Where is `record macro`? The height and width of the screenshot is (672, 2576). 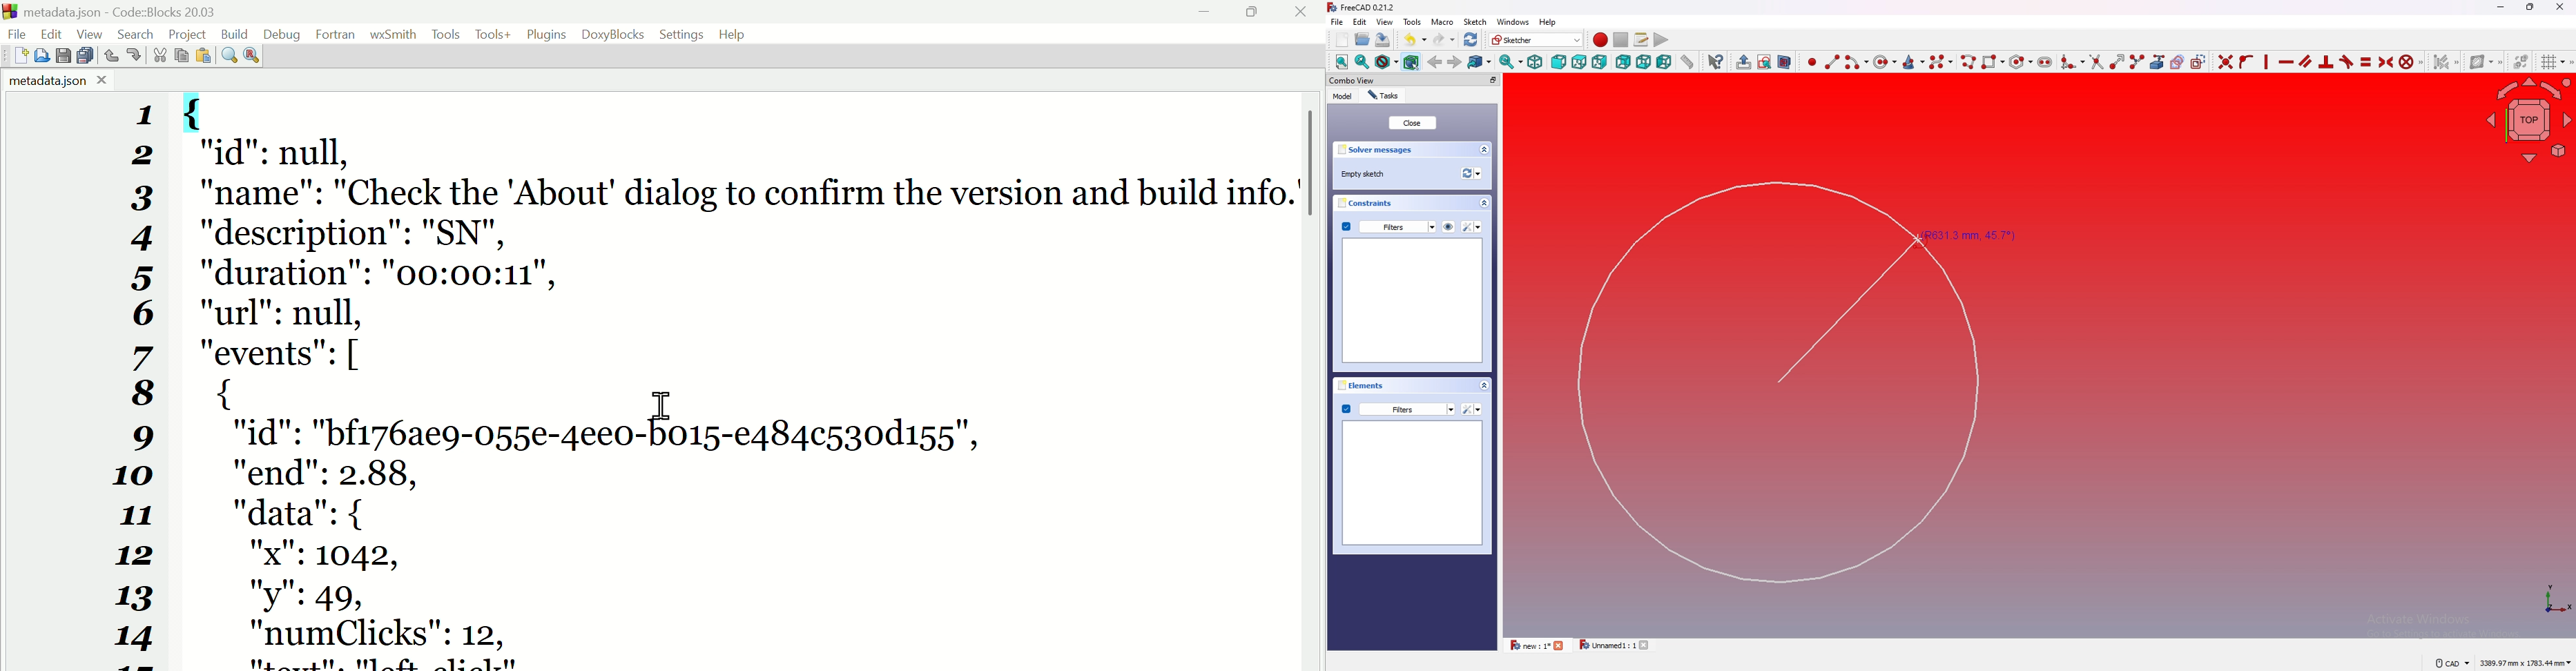
record macro is located at coordinates (1601, 40).